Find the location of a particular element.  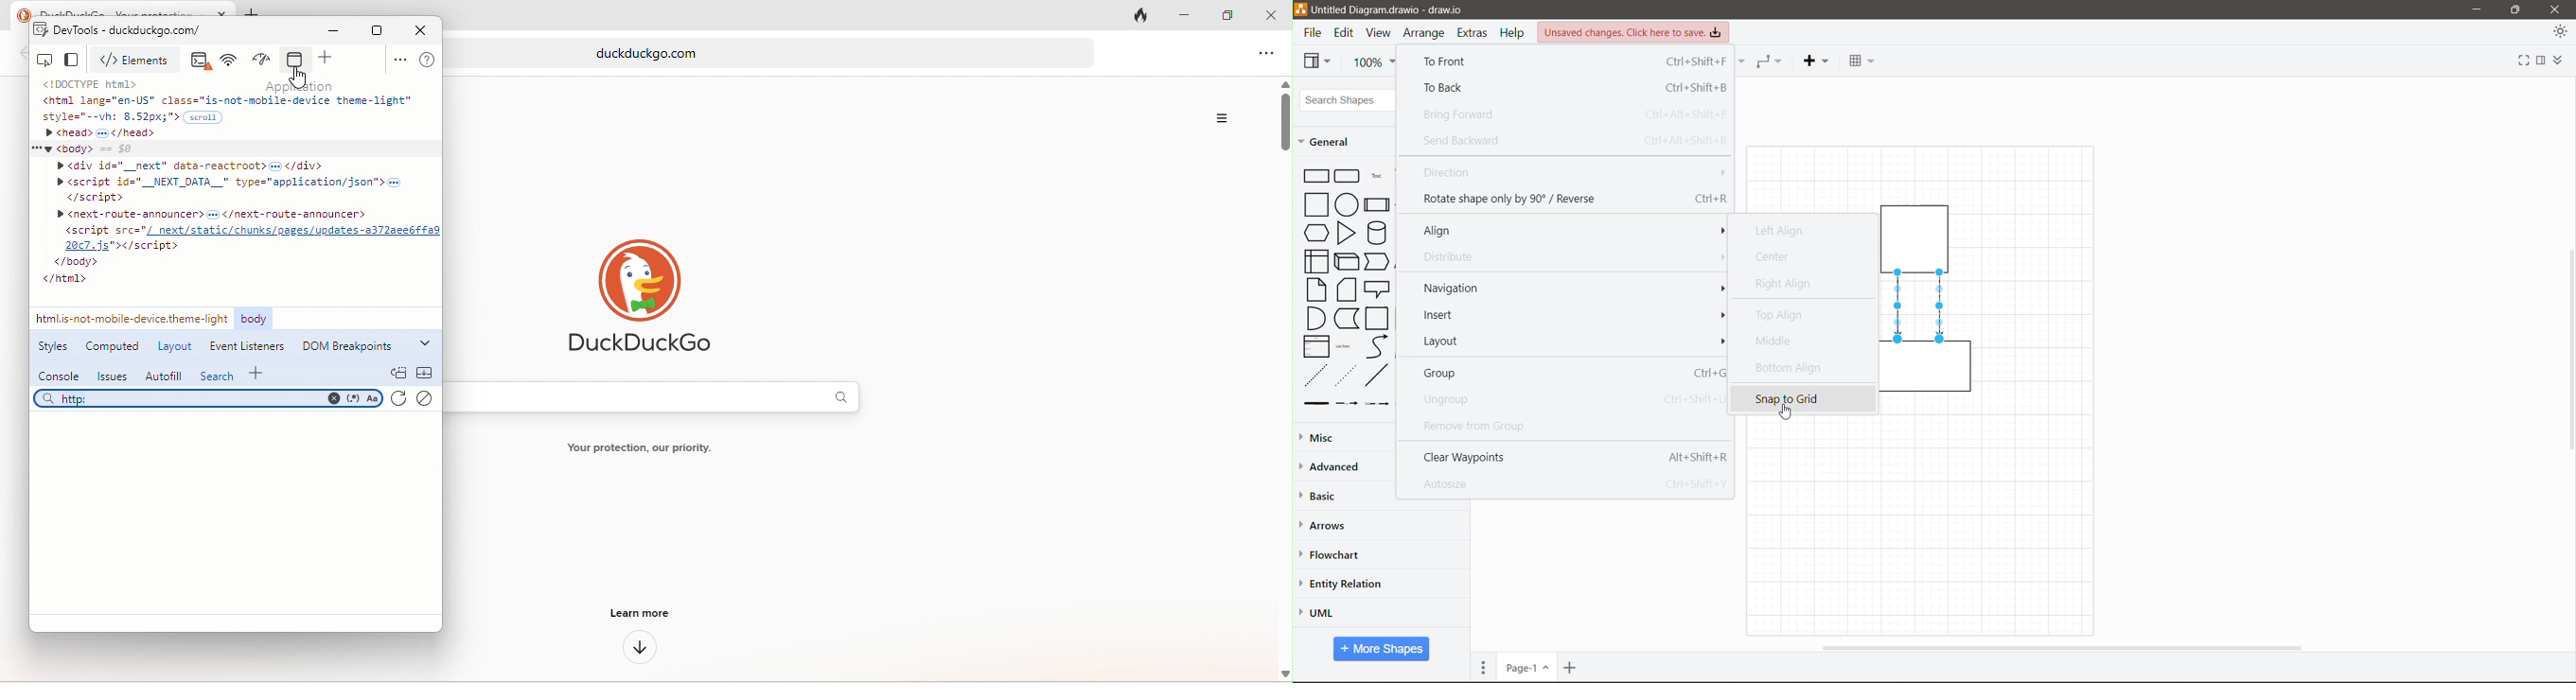

Bottom Align is located at coordinates (1794, 368).